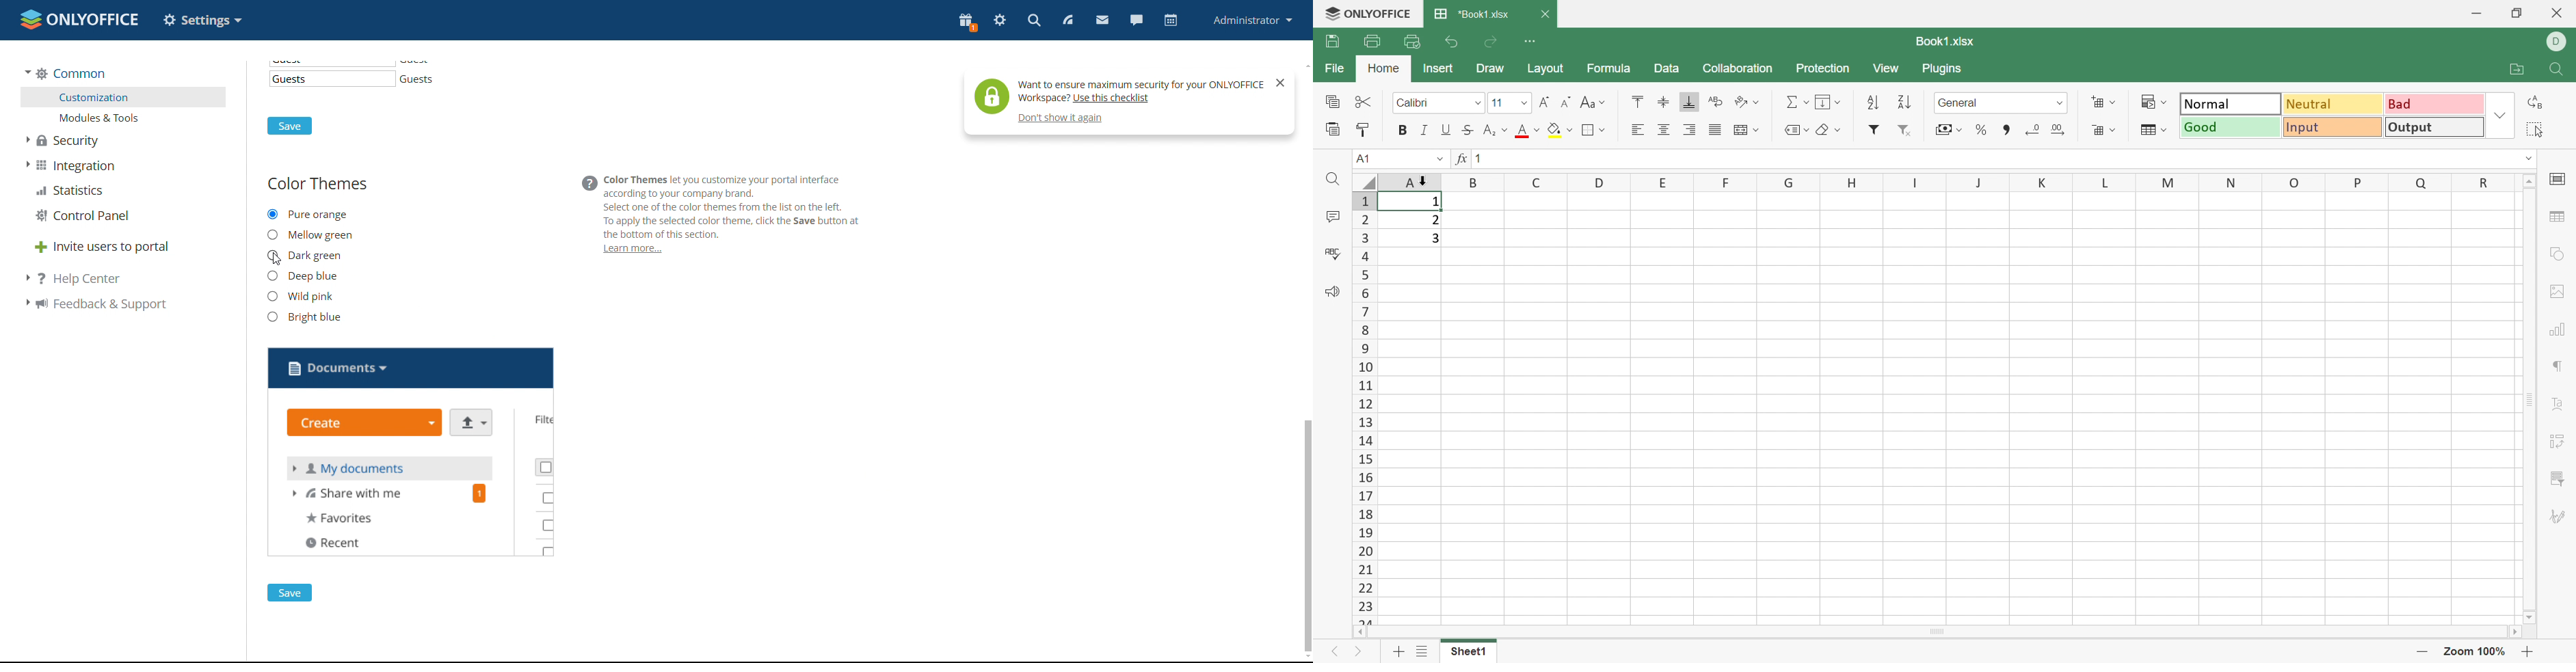 This screenshot has width=2576, height=672. Describe the element at coordinates (1366, 408) in the screenshot. I see `Row numbers` at that location.